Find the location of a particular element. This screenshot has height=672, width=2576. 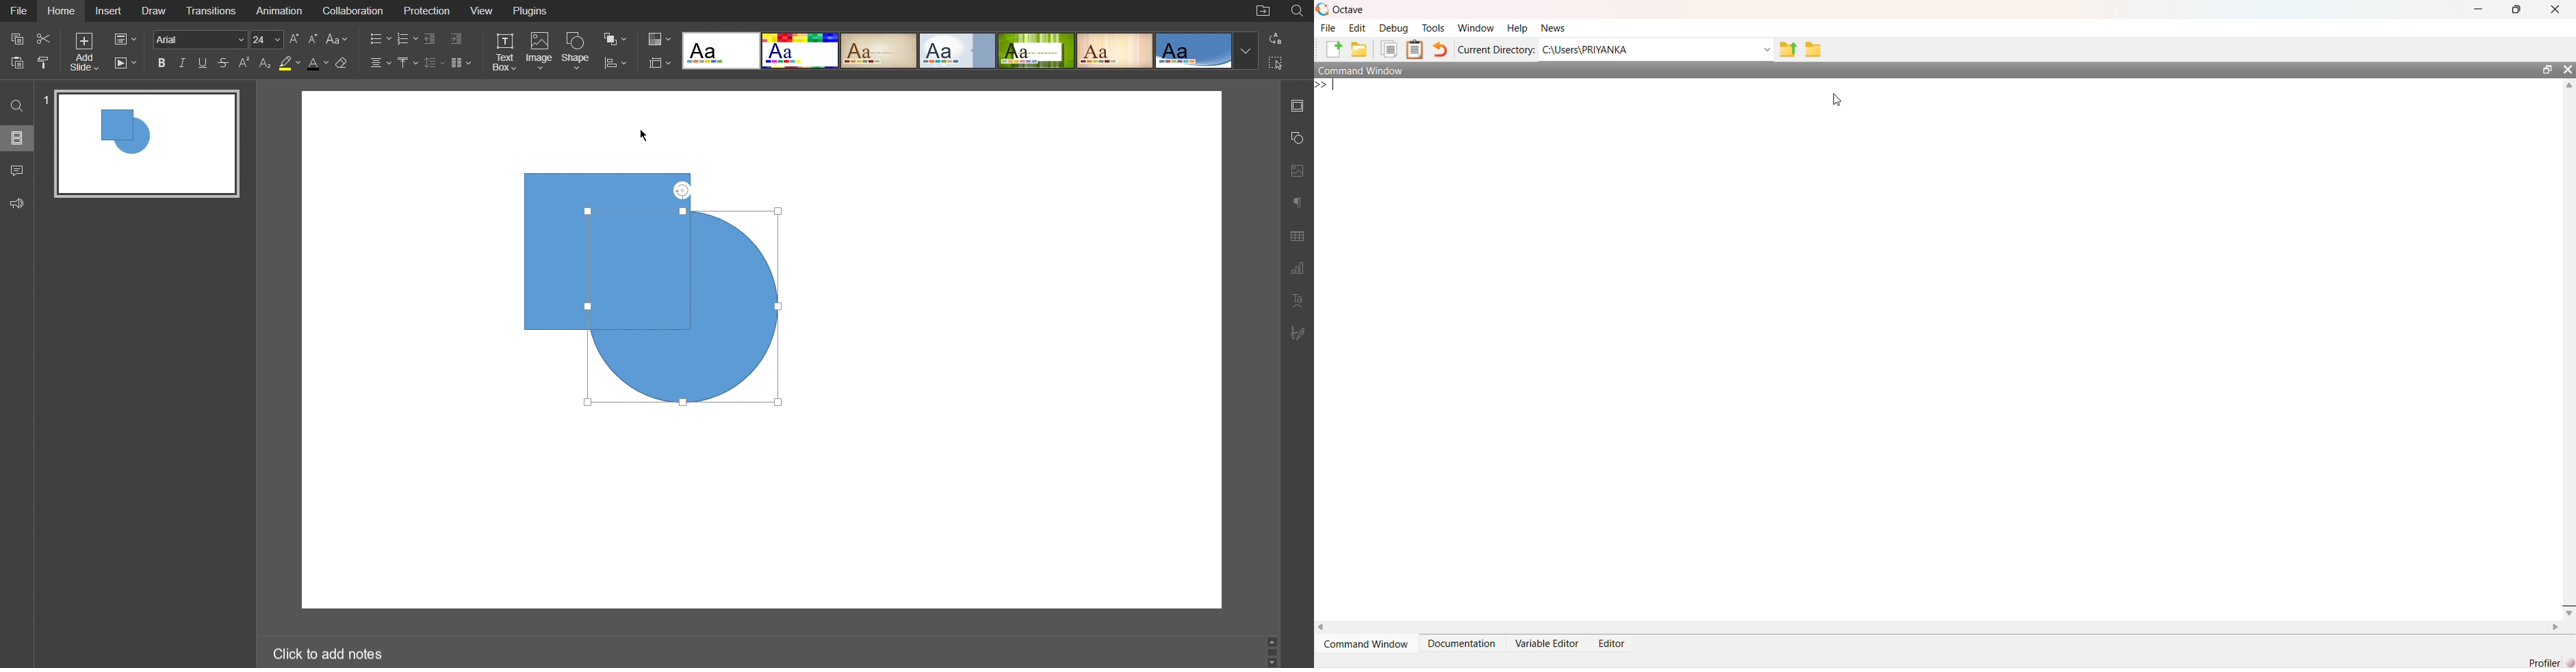

Text Art is located at coordinates (1297, 302).